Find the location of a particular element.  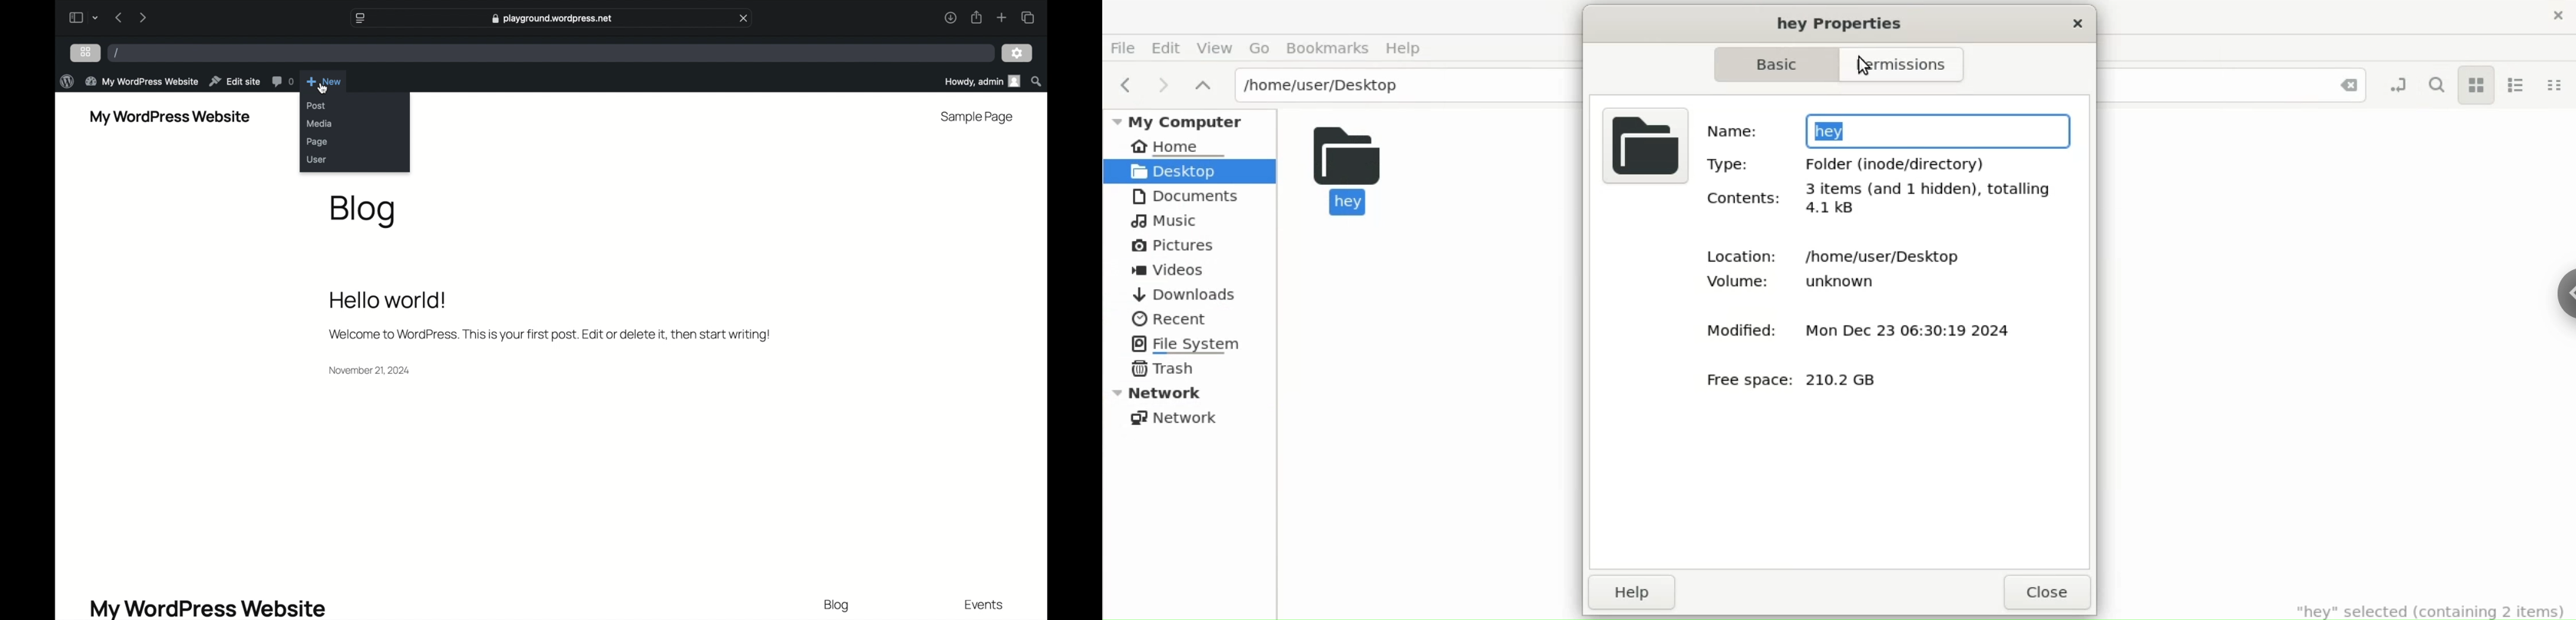

sidebar is located at coordinates (75, 17).